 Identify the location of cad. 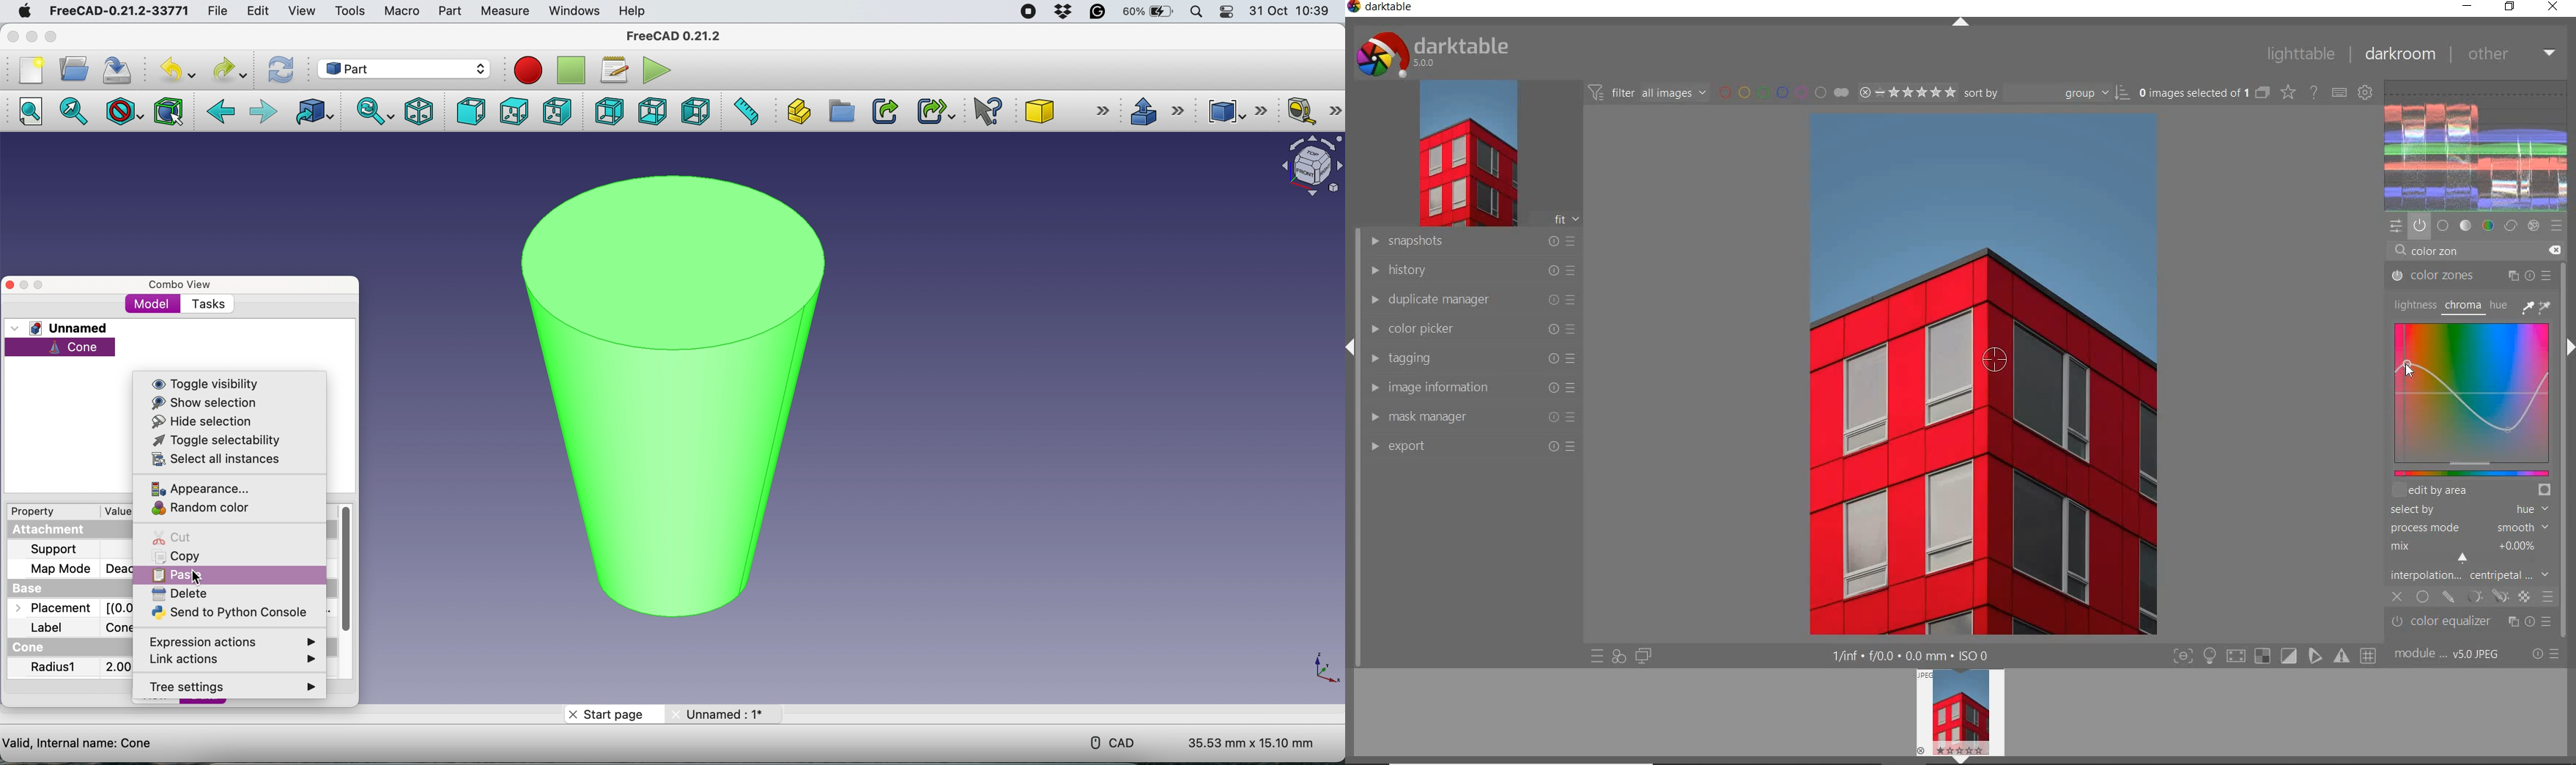
(1105, 742).